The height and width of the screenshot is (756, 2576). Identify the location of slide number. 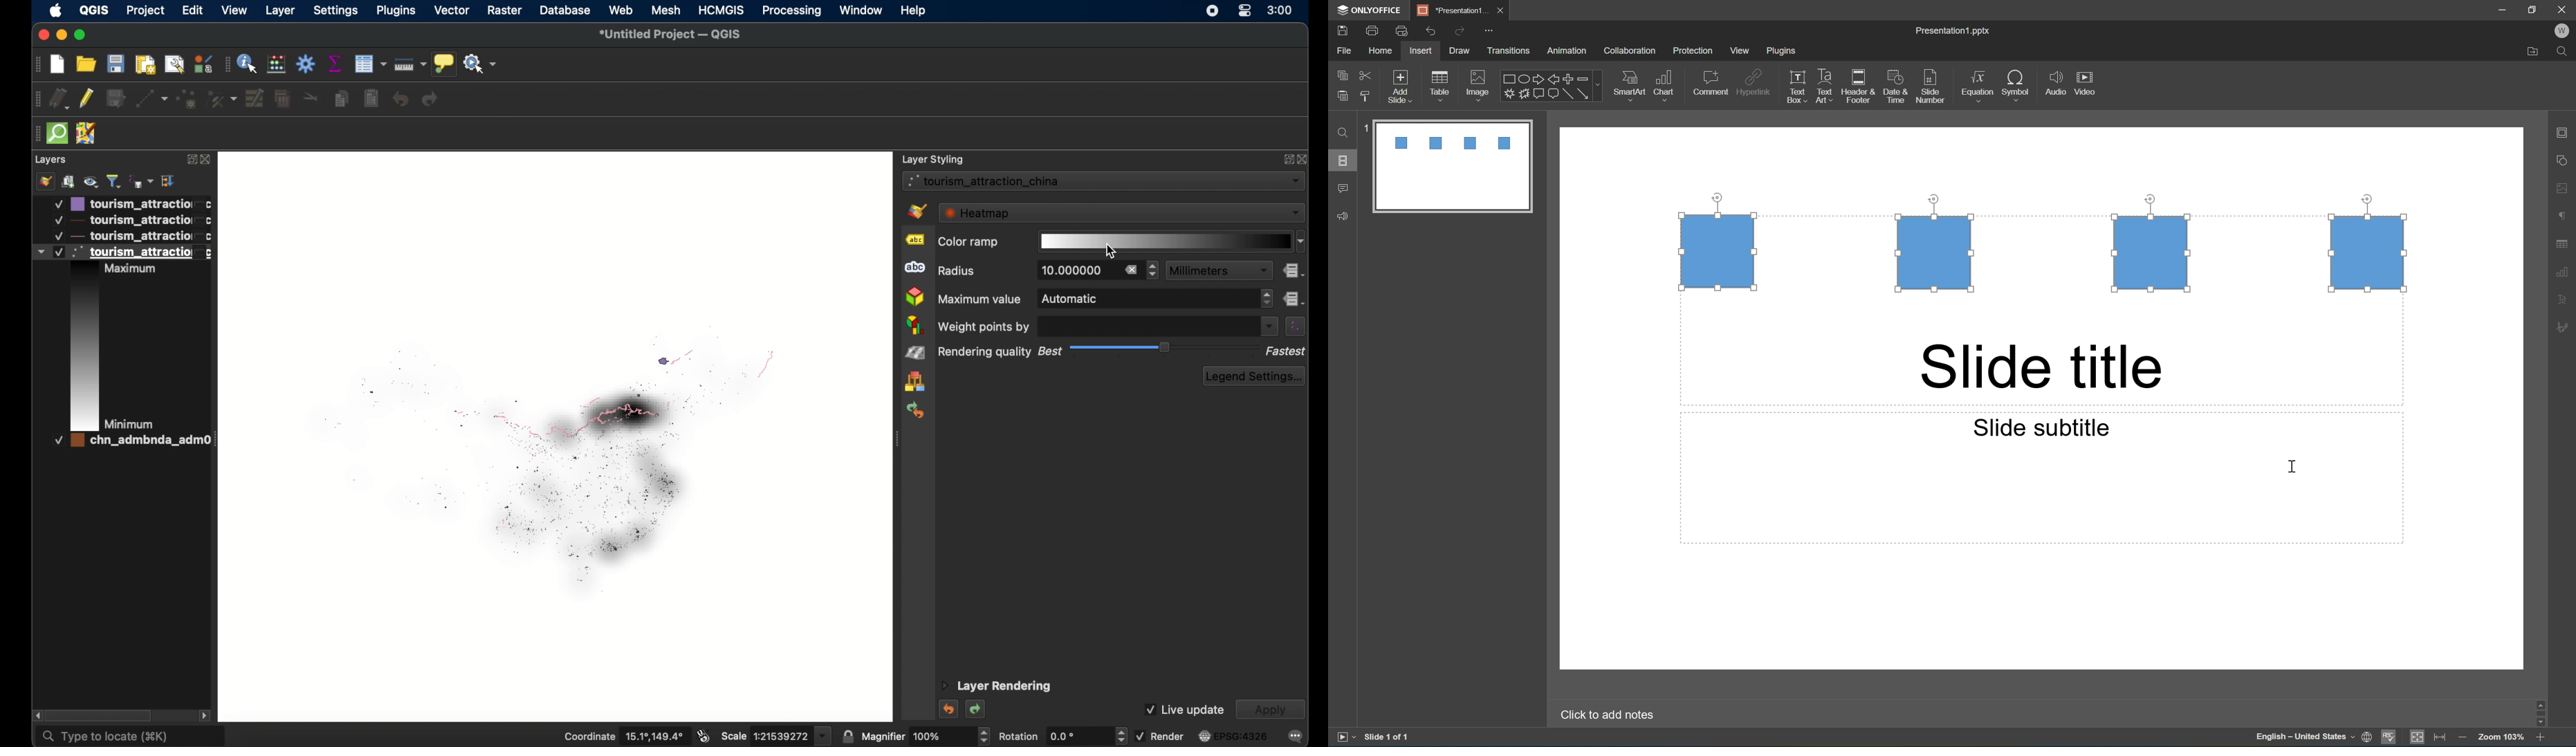
(1931, 87).